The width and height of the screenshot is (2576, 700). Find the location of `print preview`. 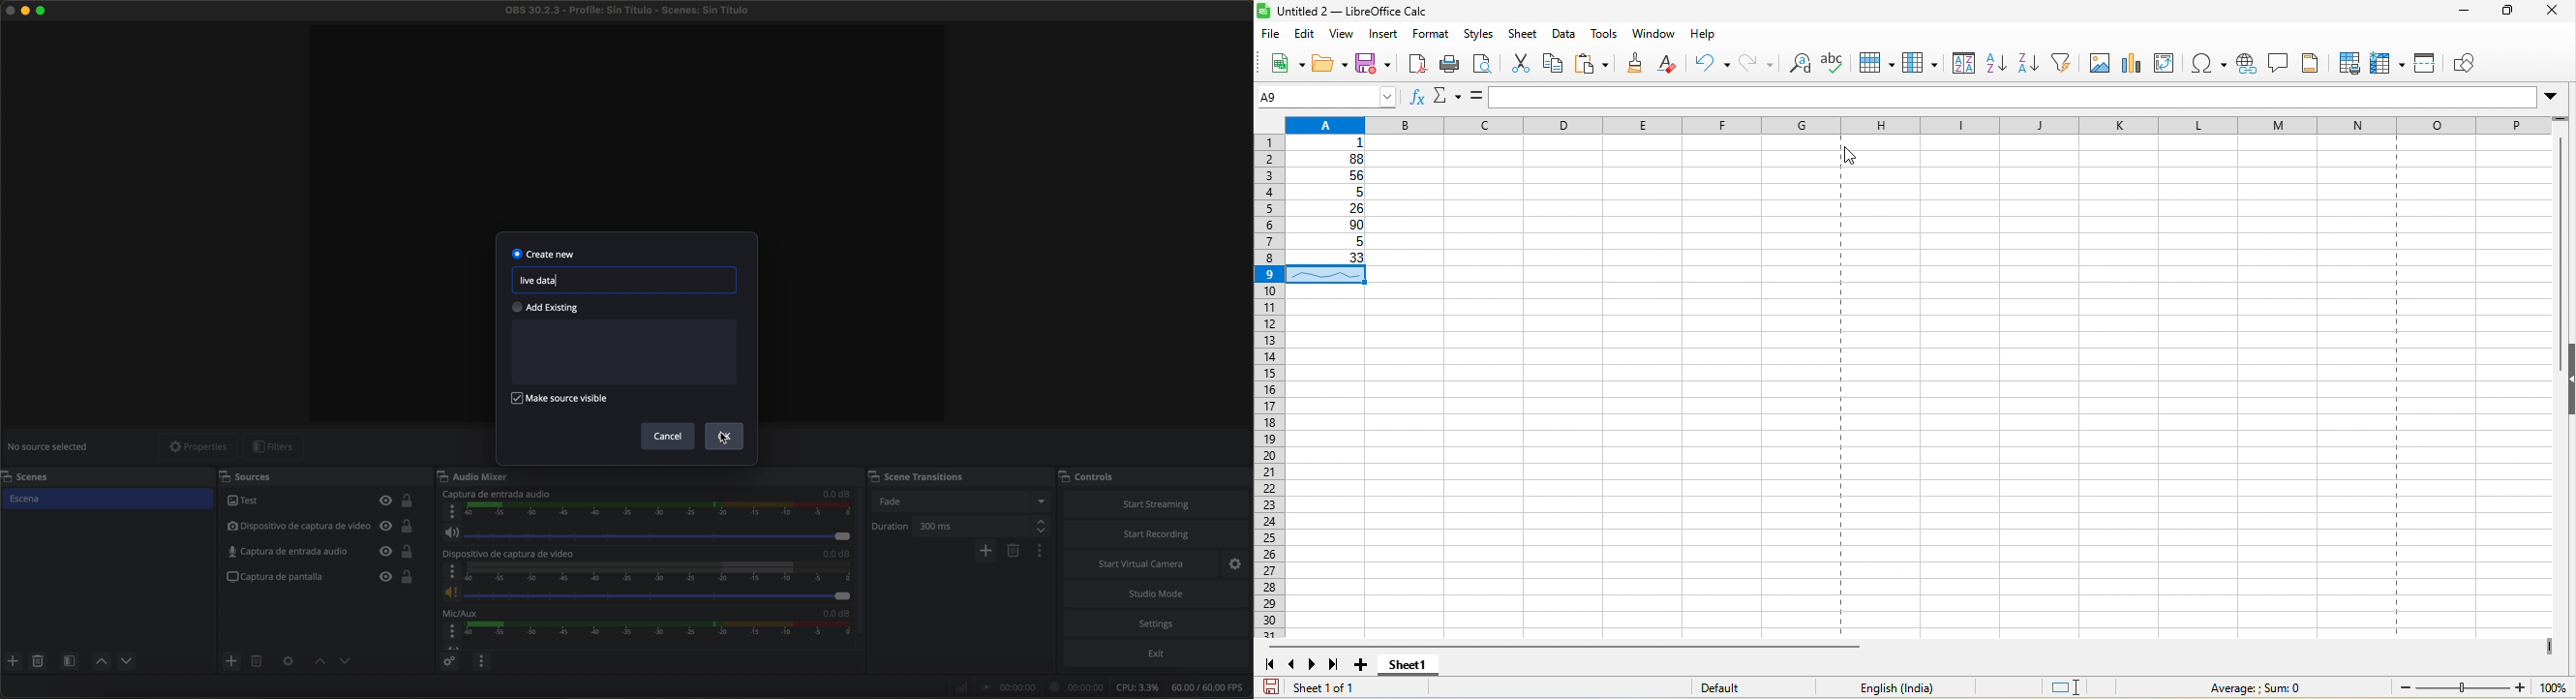

print preview is located at coordinates (1489, 65).